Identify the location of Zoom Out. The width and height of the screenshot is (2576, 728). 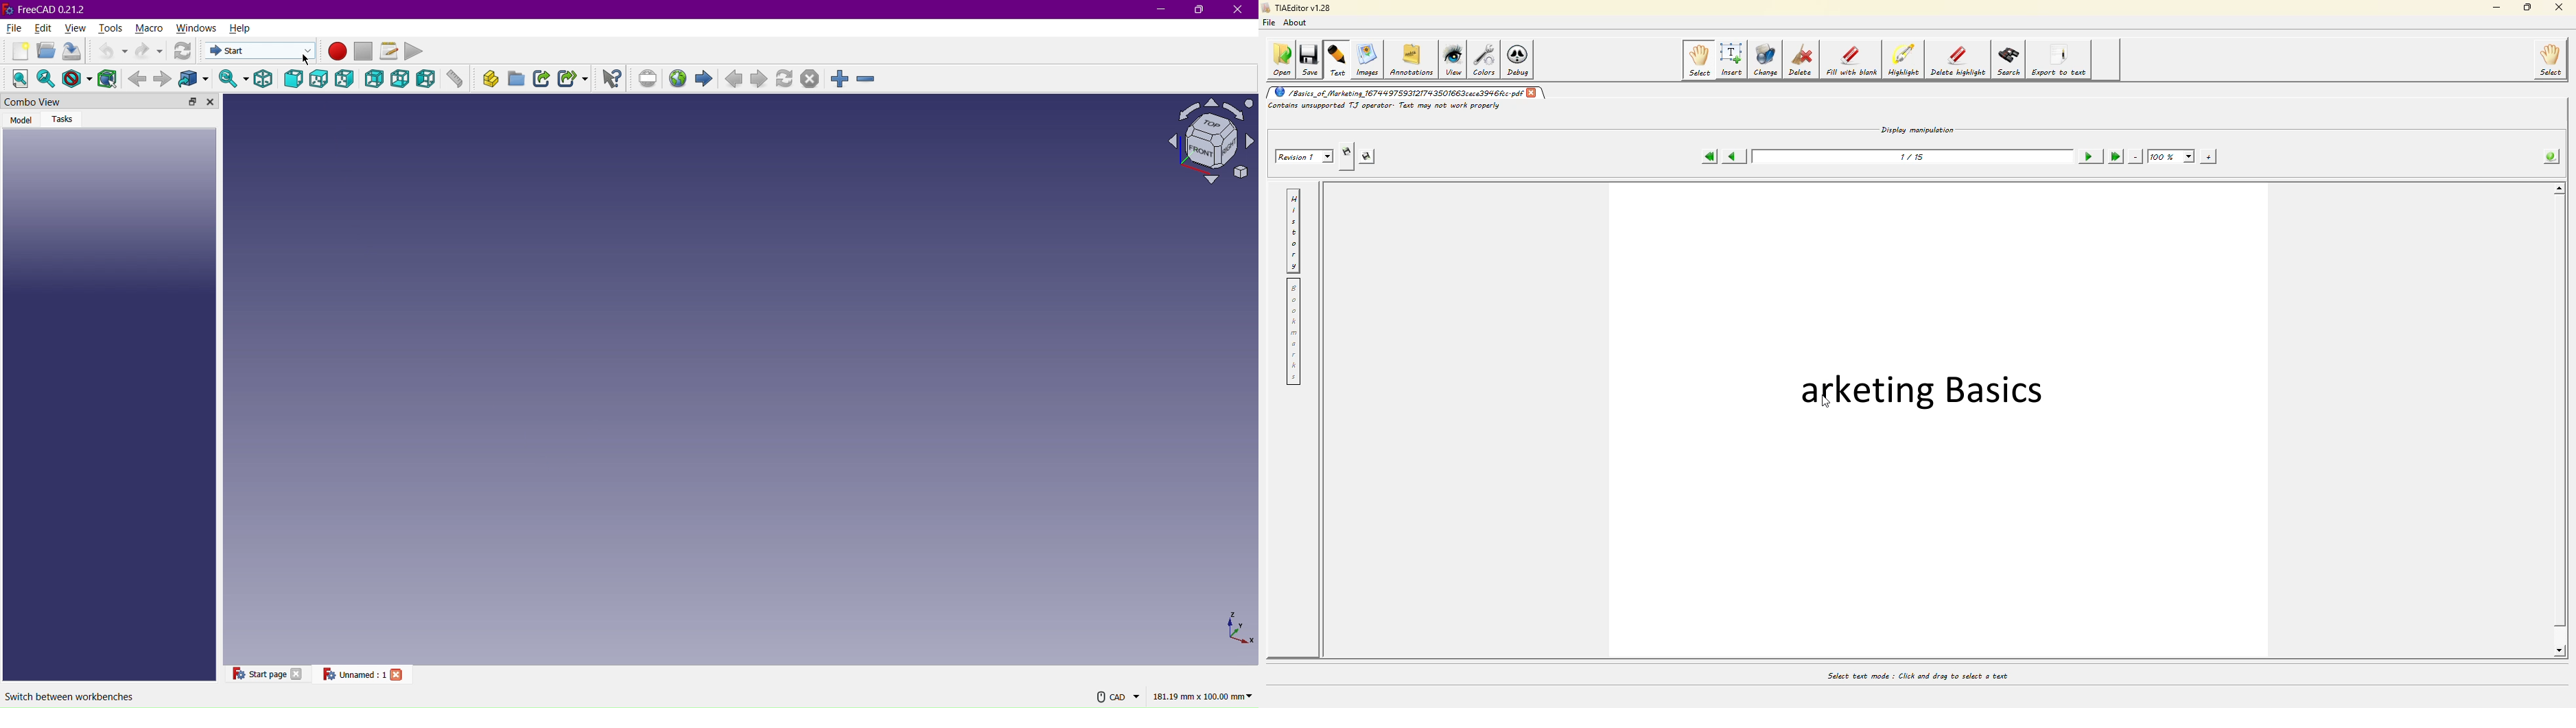
(869, 79).